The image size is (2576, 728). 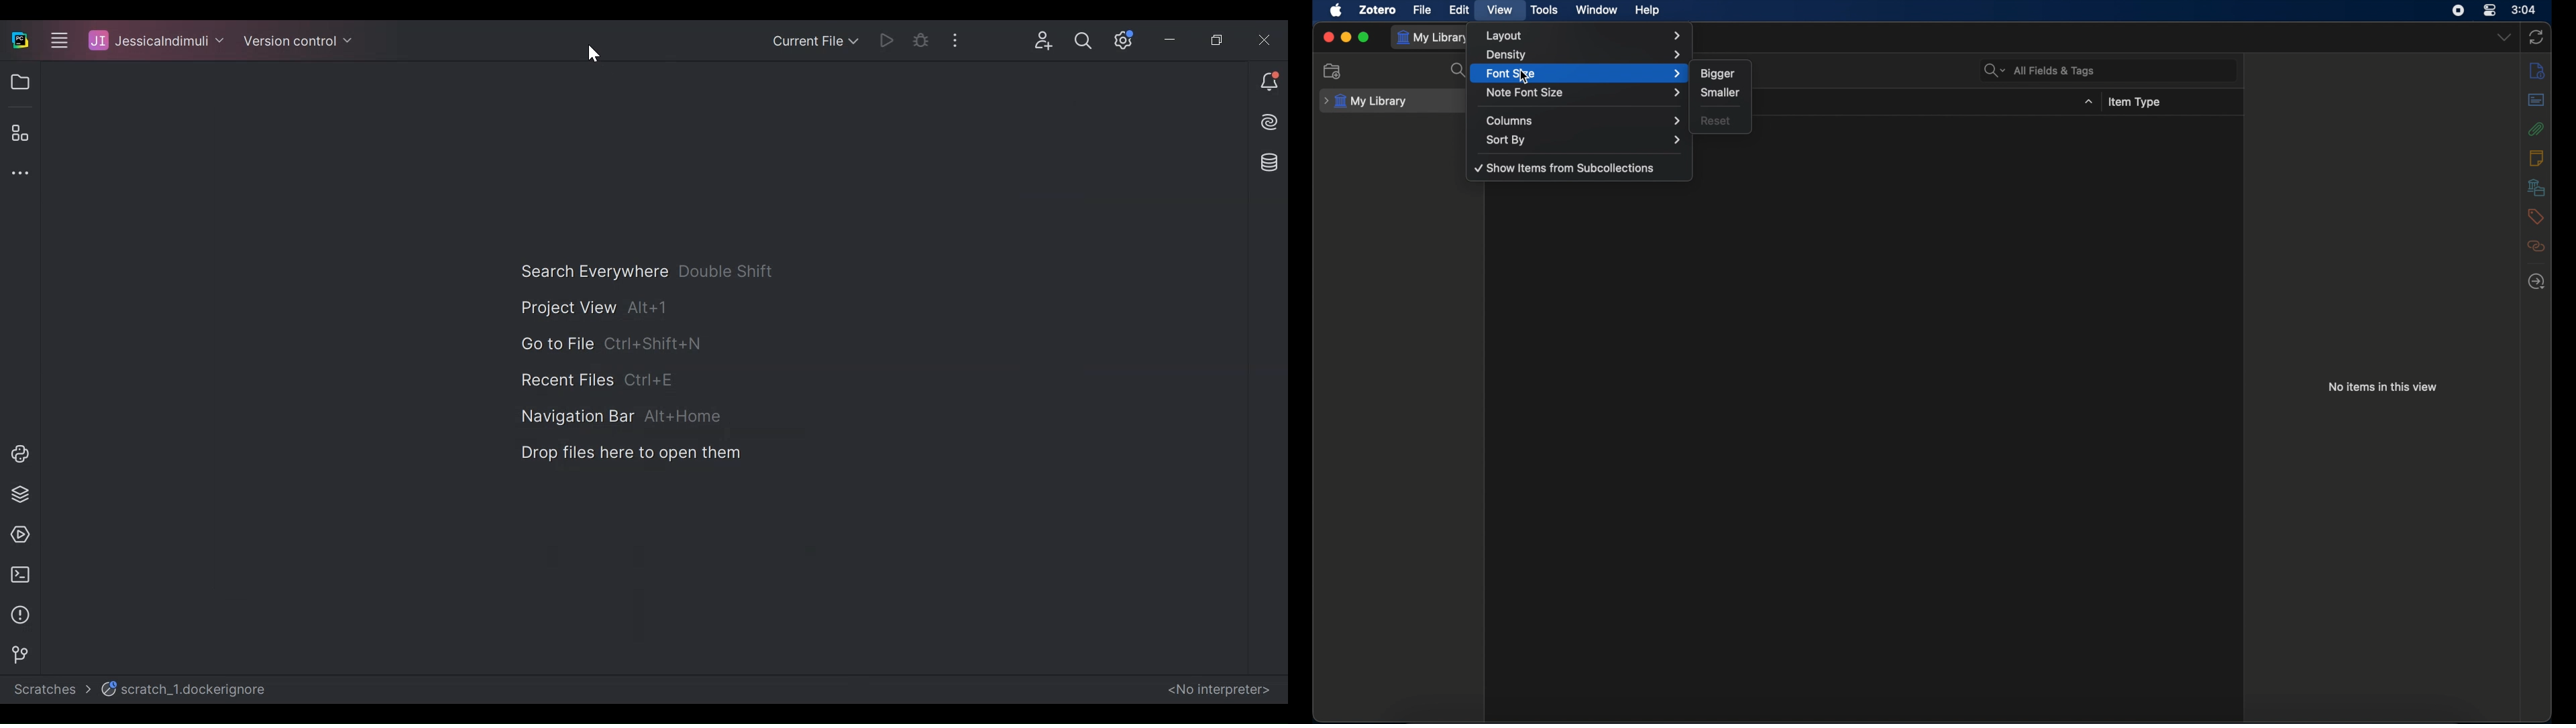 I want to click on sort by, so click(x=1585, y=141).